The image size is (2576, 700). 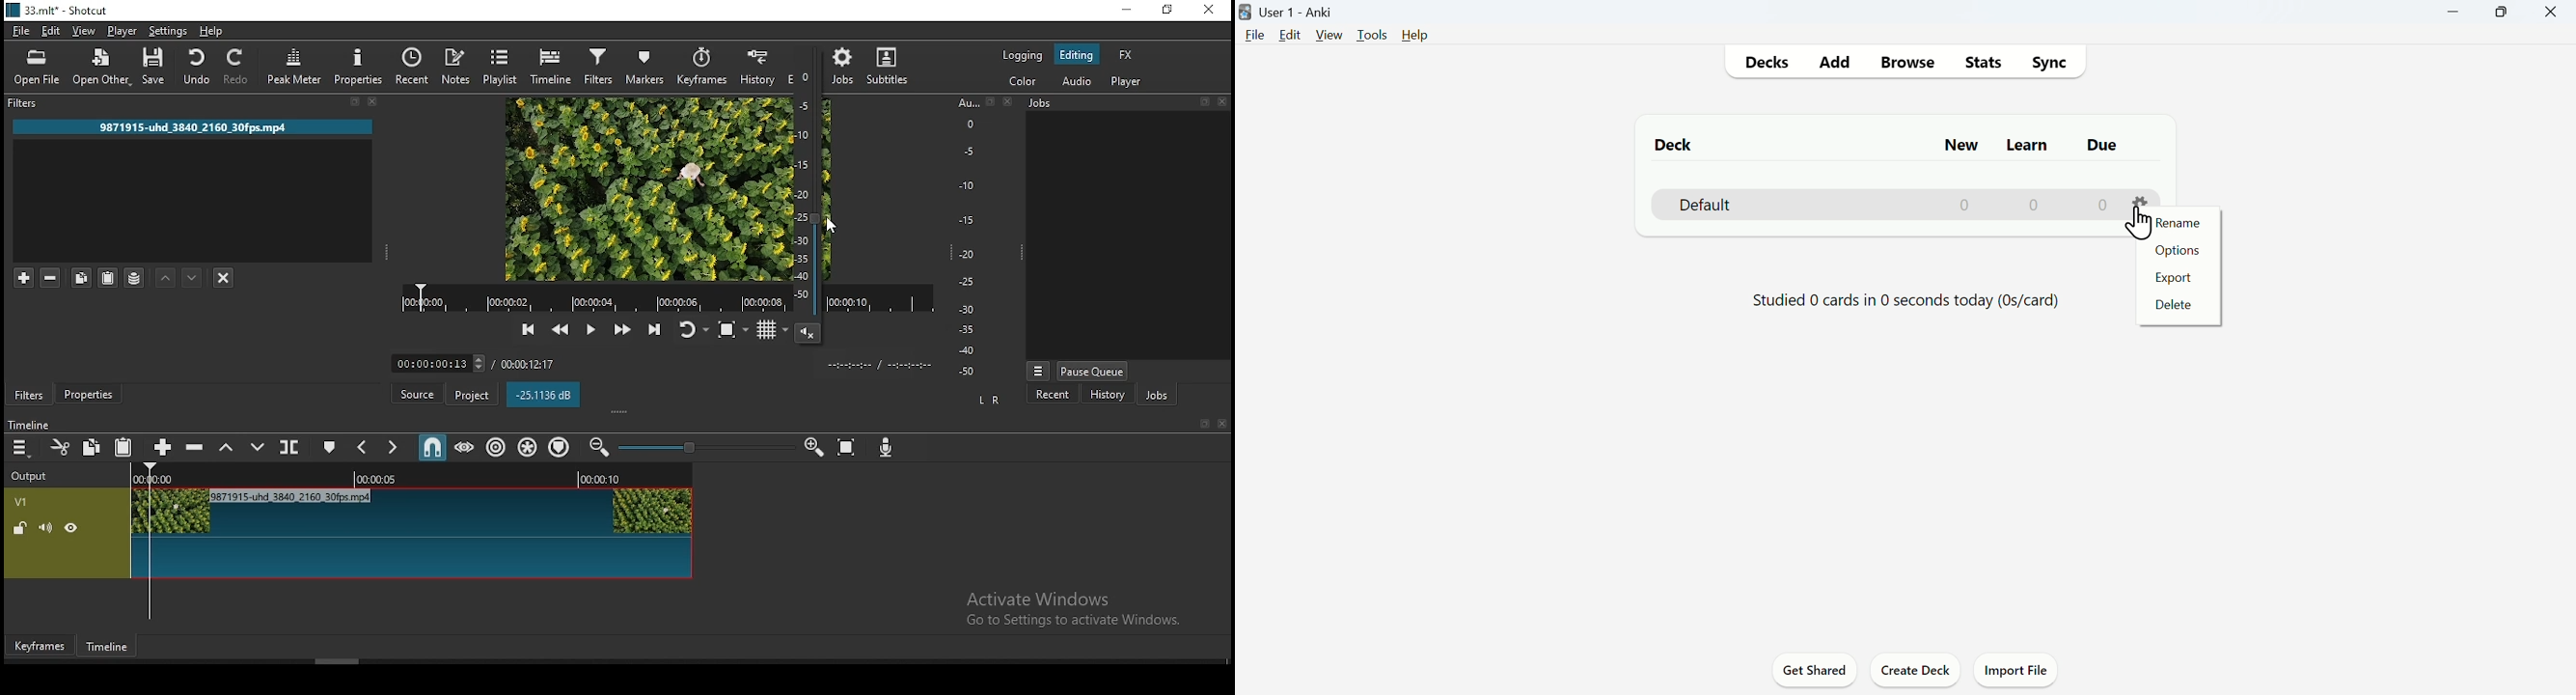 I want to click on restore, so click(x=1168, y=10).